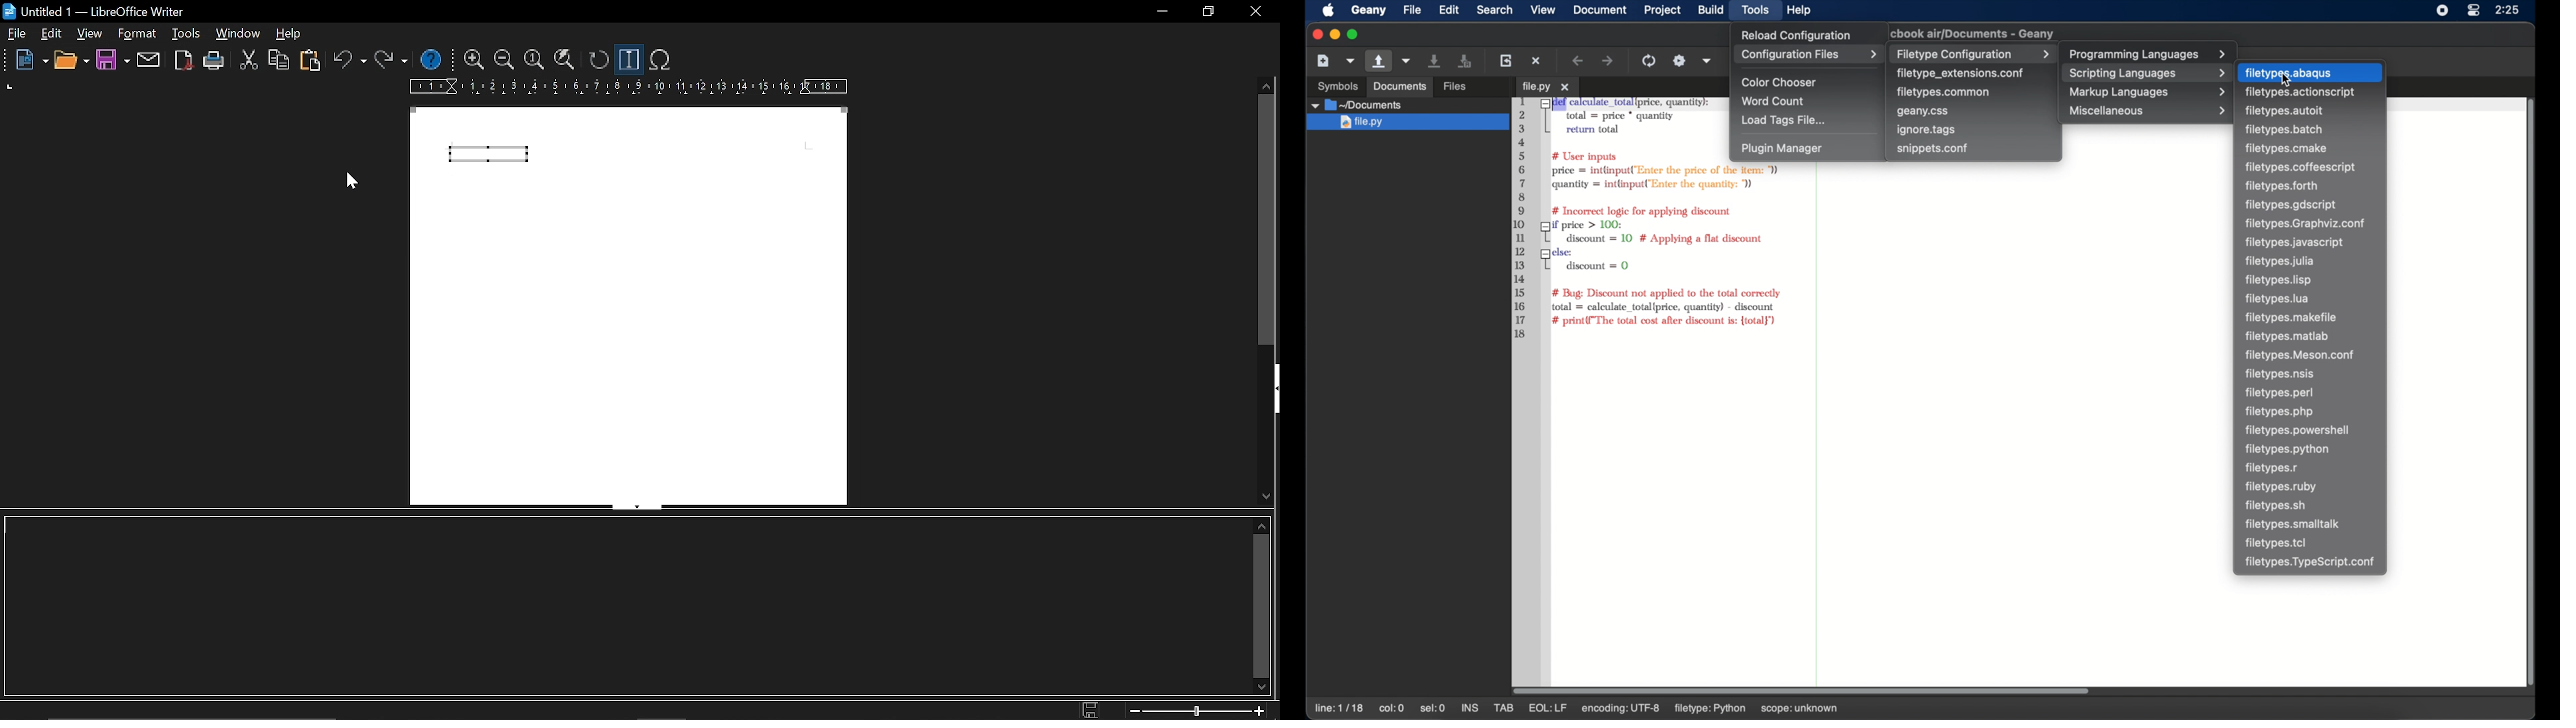  I want to click on project, so click(1663, 10).